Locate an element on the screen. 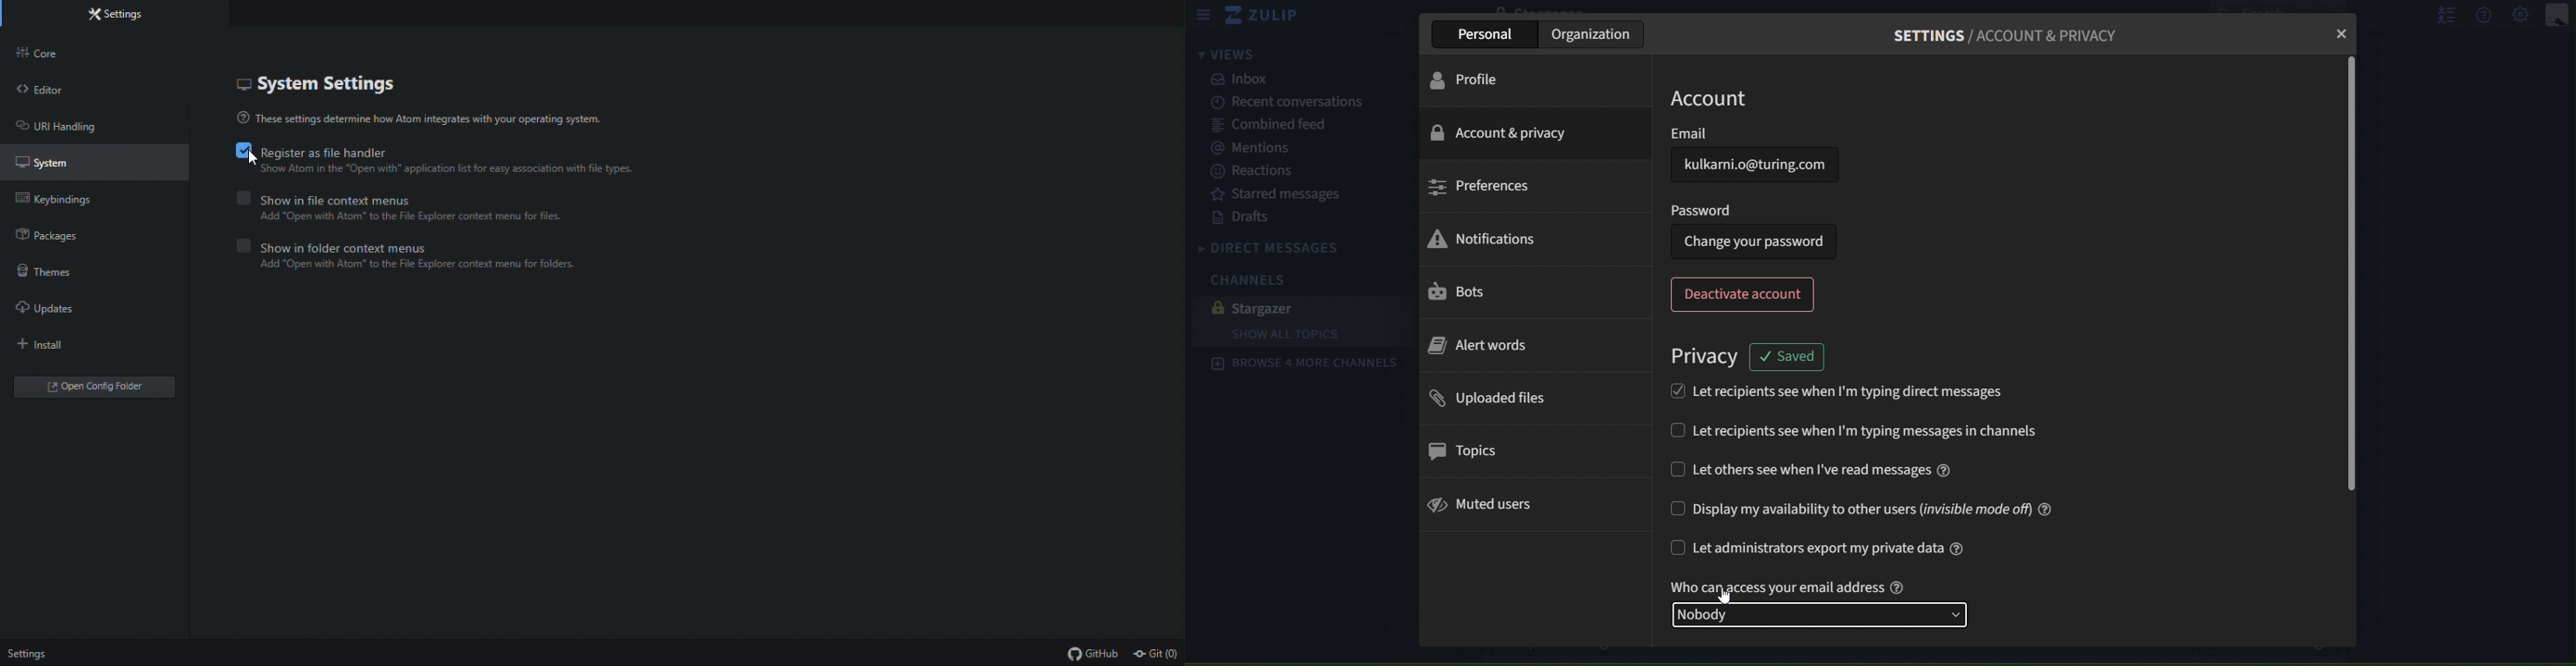  hide user list is located at coordinates (2441, 15).